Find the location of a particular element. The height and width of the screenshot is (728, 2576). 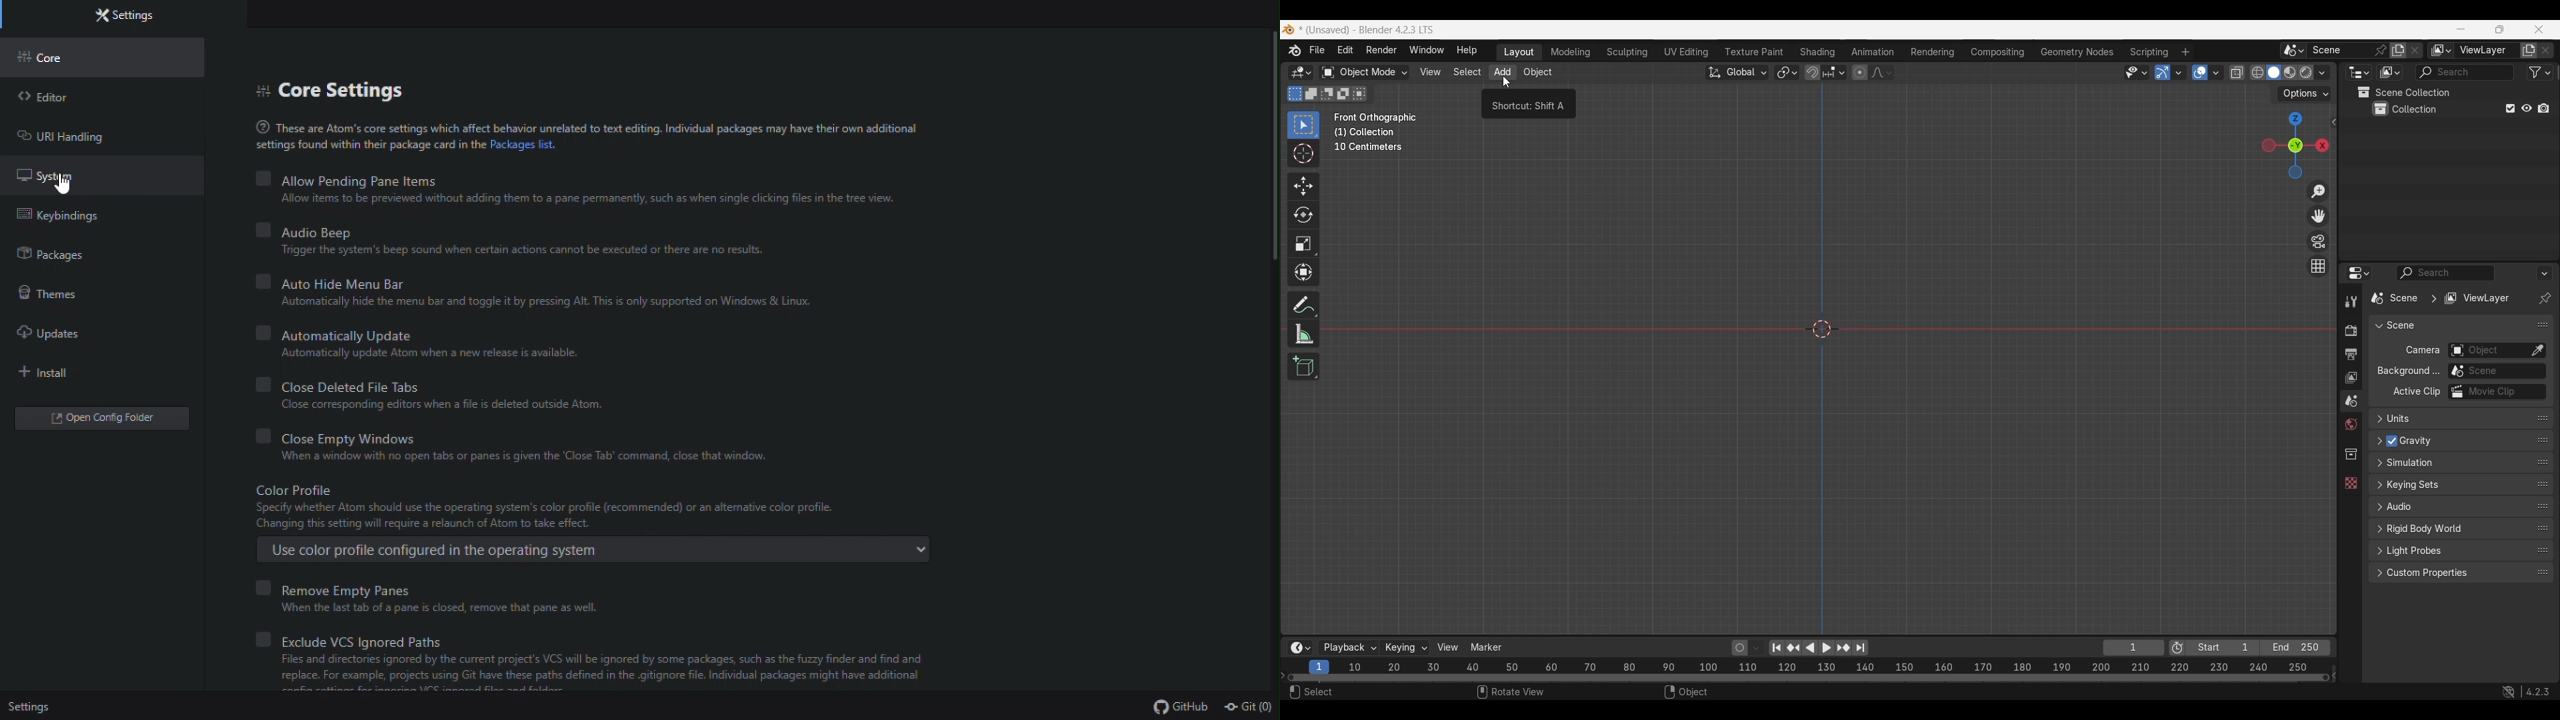

Options for the properties editor is located at coordinates (2545, 273).